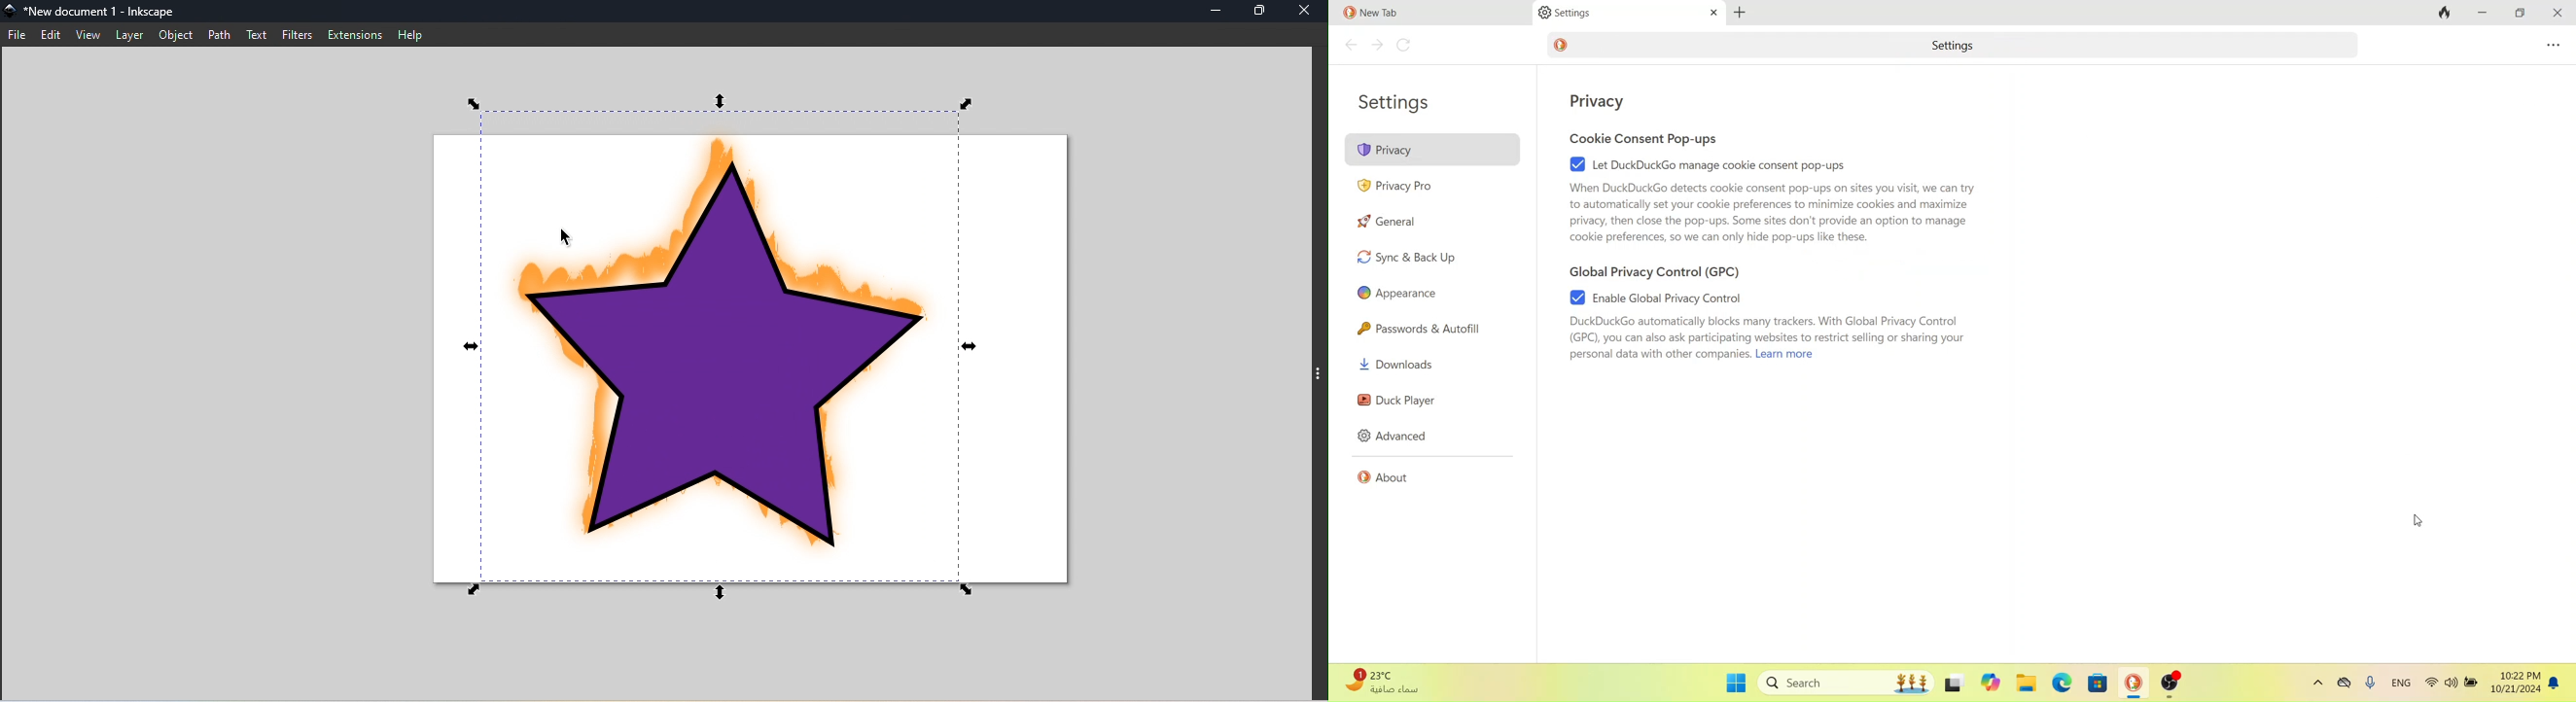  Describe the element at coordinates (1669, 270) in the screenshot. I see `global privacy control` at that location.